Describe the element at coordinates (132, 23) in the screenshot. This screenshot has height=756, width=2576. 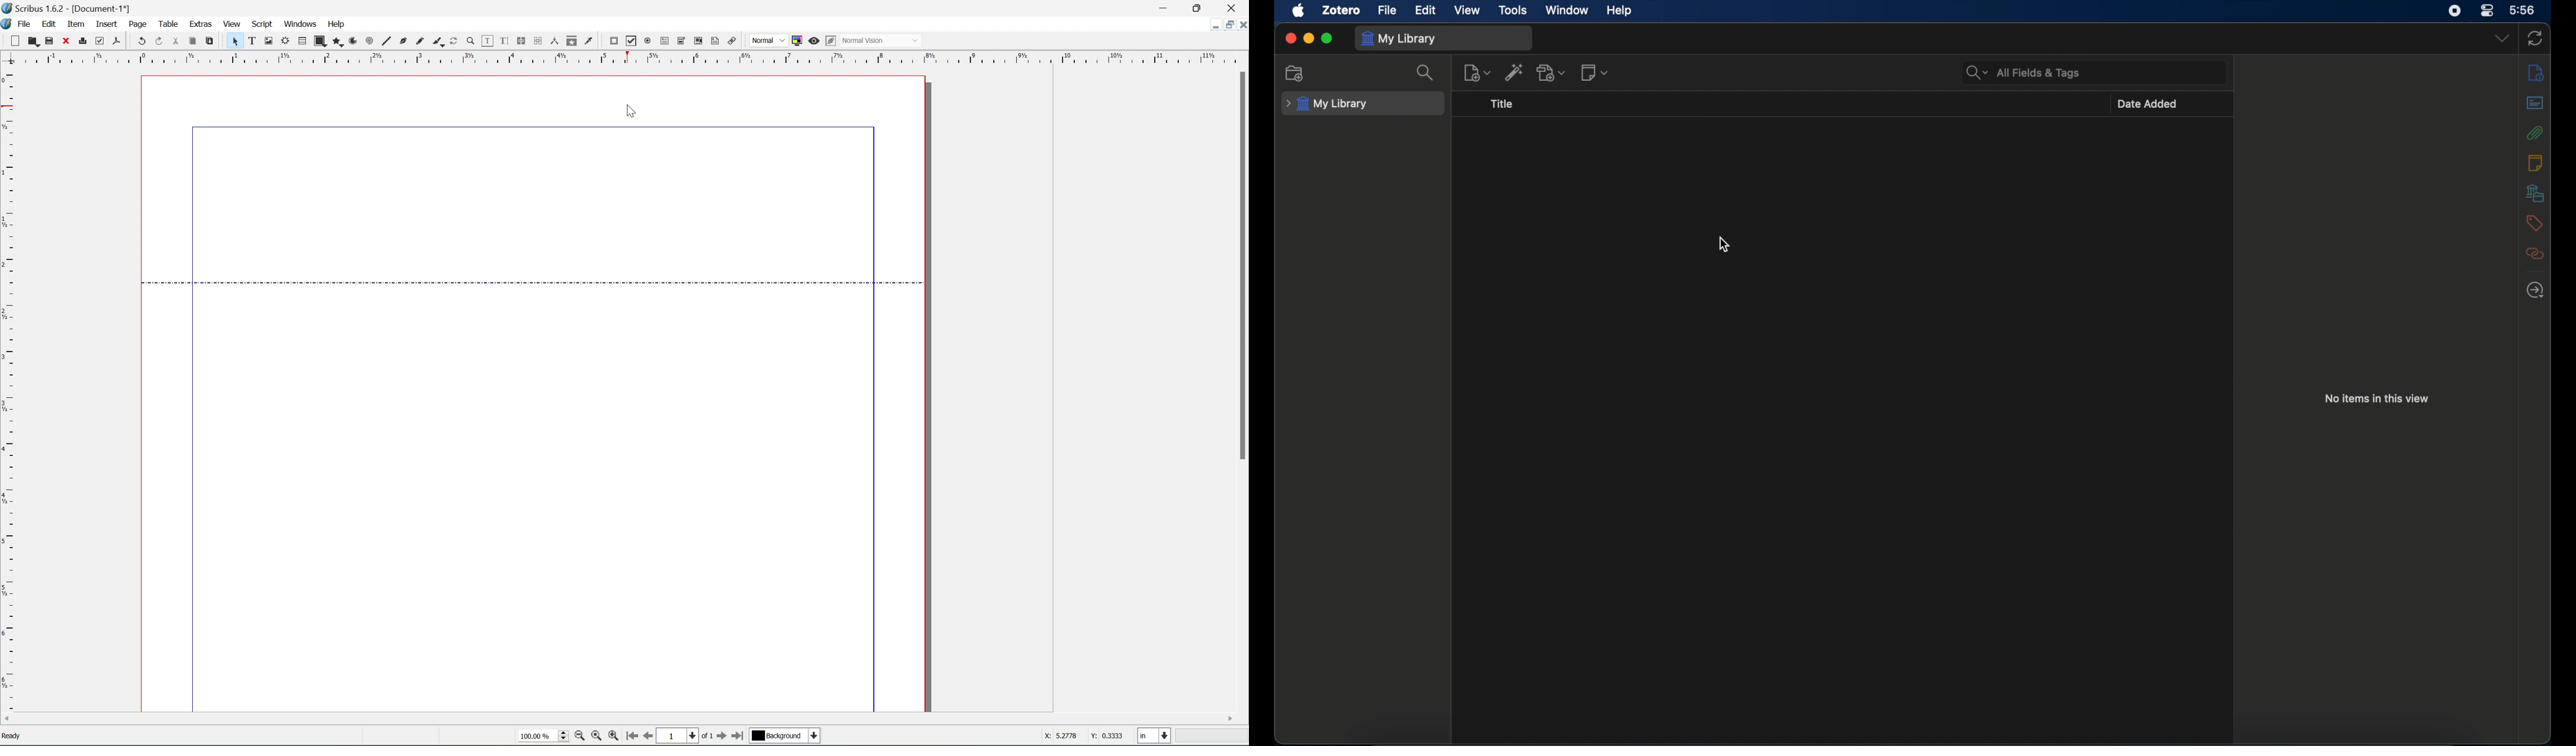
I see `page` at that location.